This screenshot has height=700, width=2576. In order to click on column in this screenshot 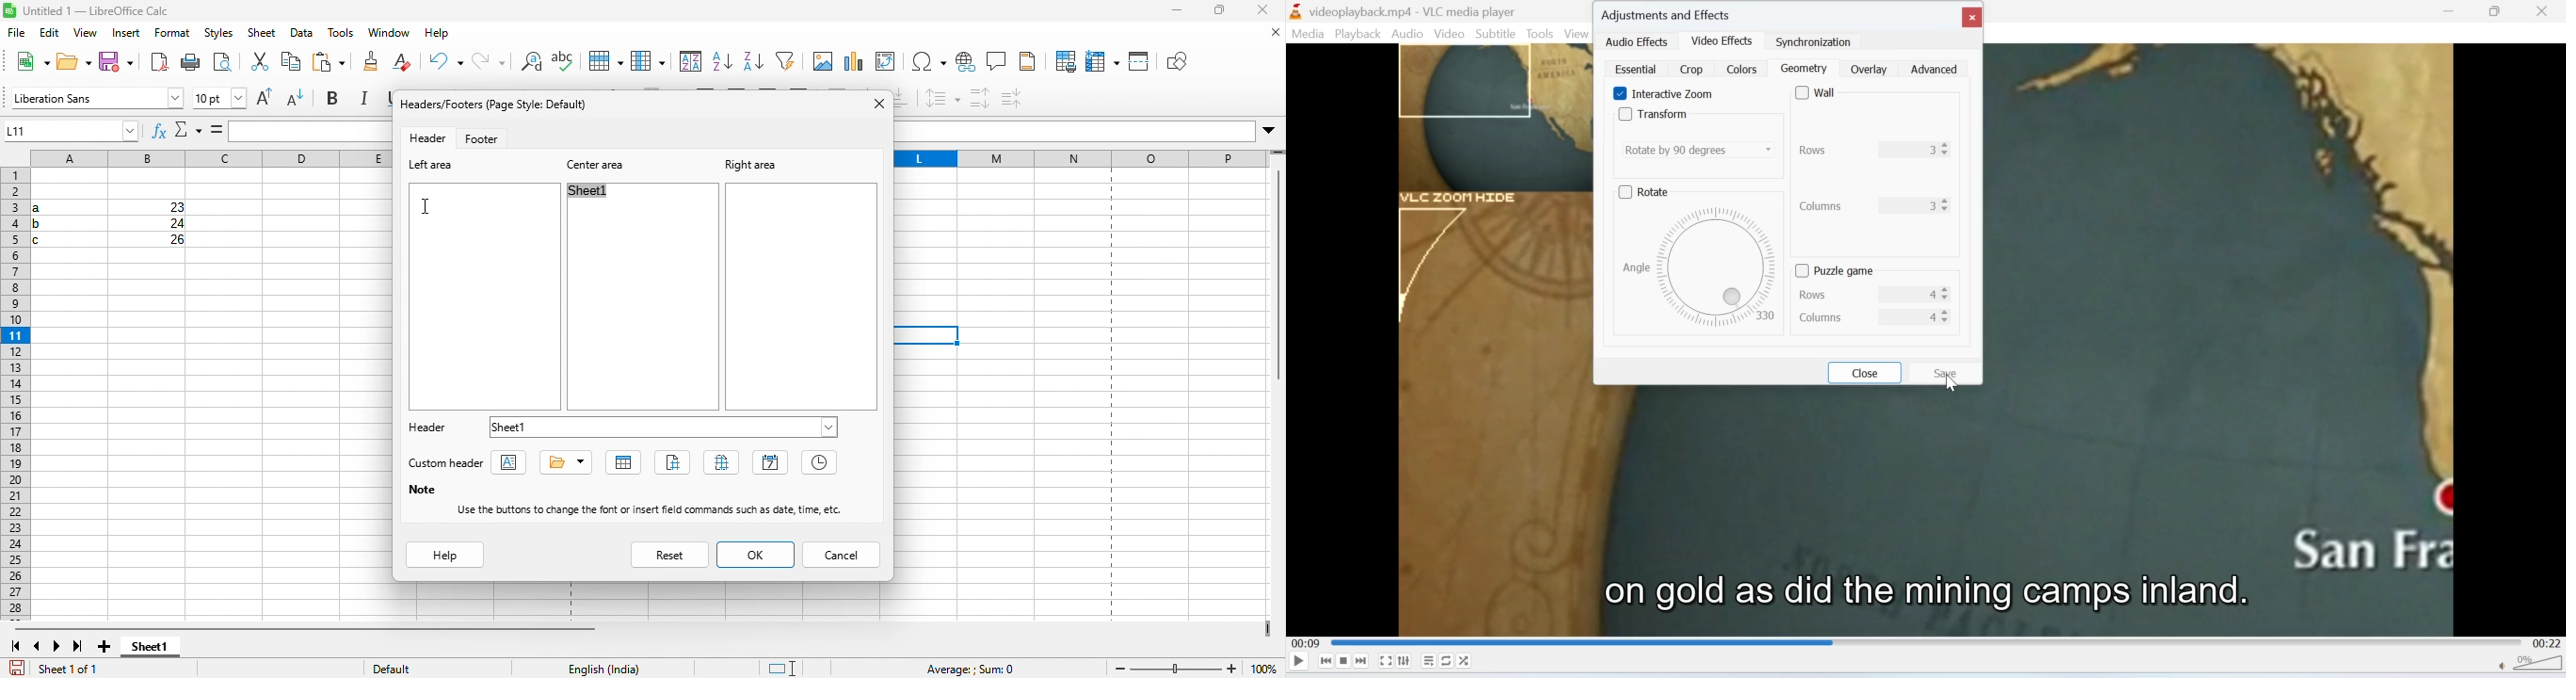, I will do `click(603, 62)`.